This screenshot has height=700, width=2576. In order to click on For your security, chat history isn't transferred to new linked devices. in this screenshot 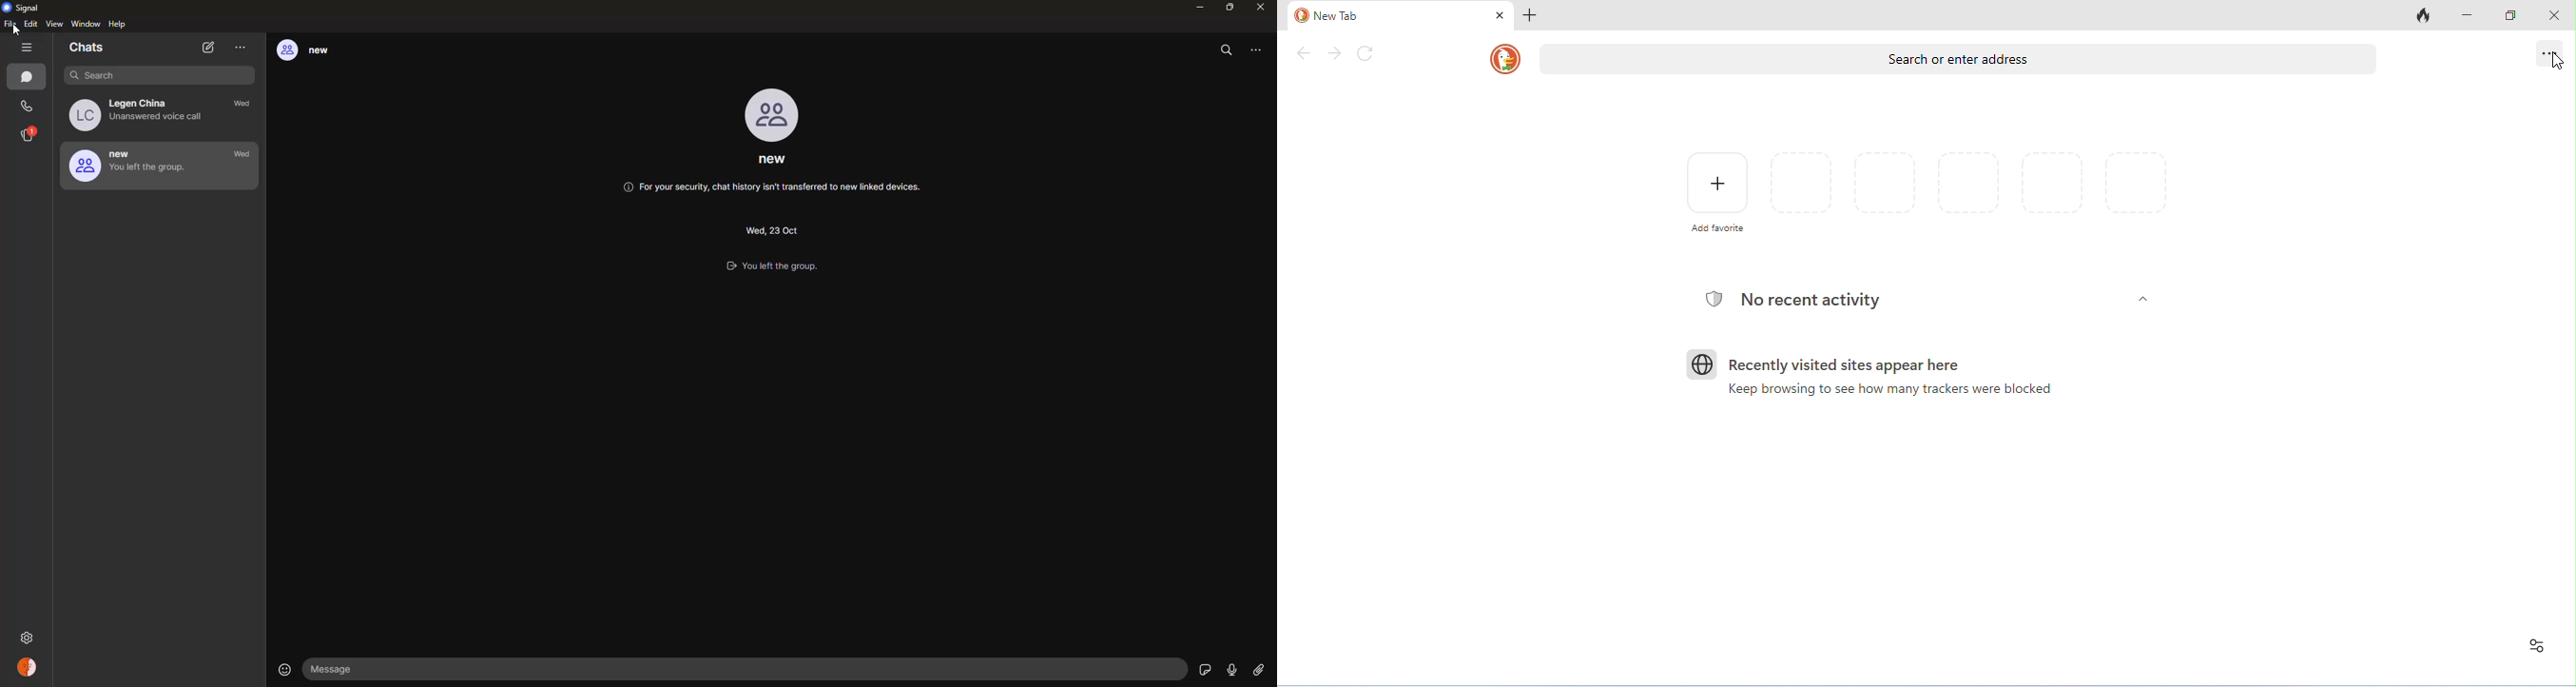, I will do `click(772, 190)`.